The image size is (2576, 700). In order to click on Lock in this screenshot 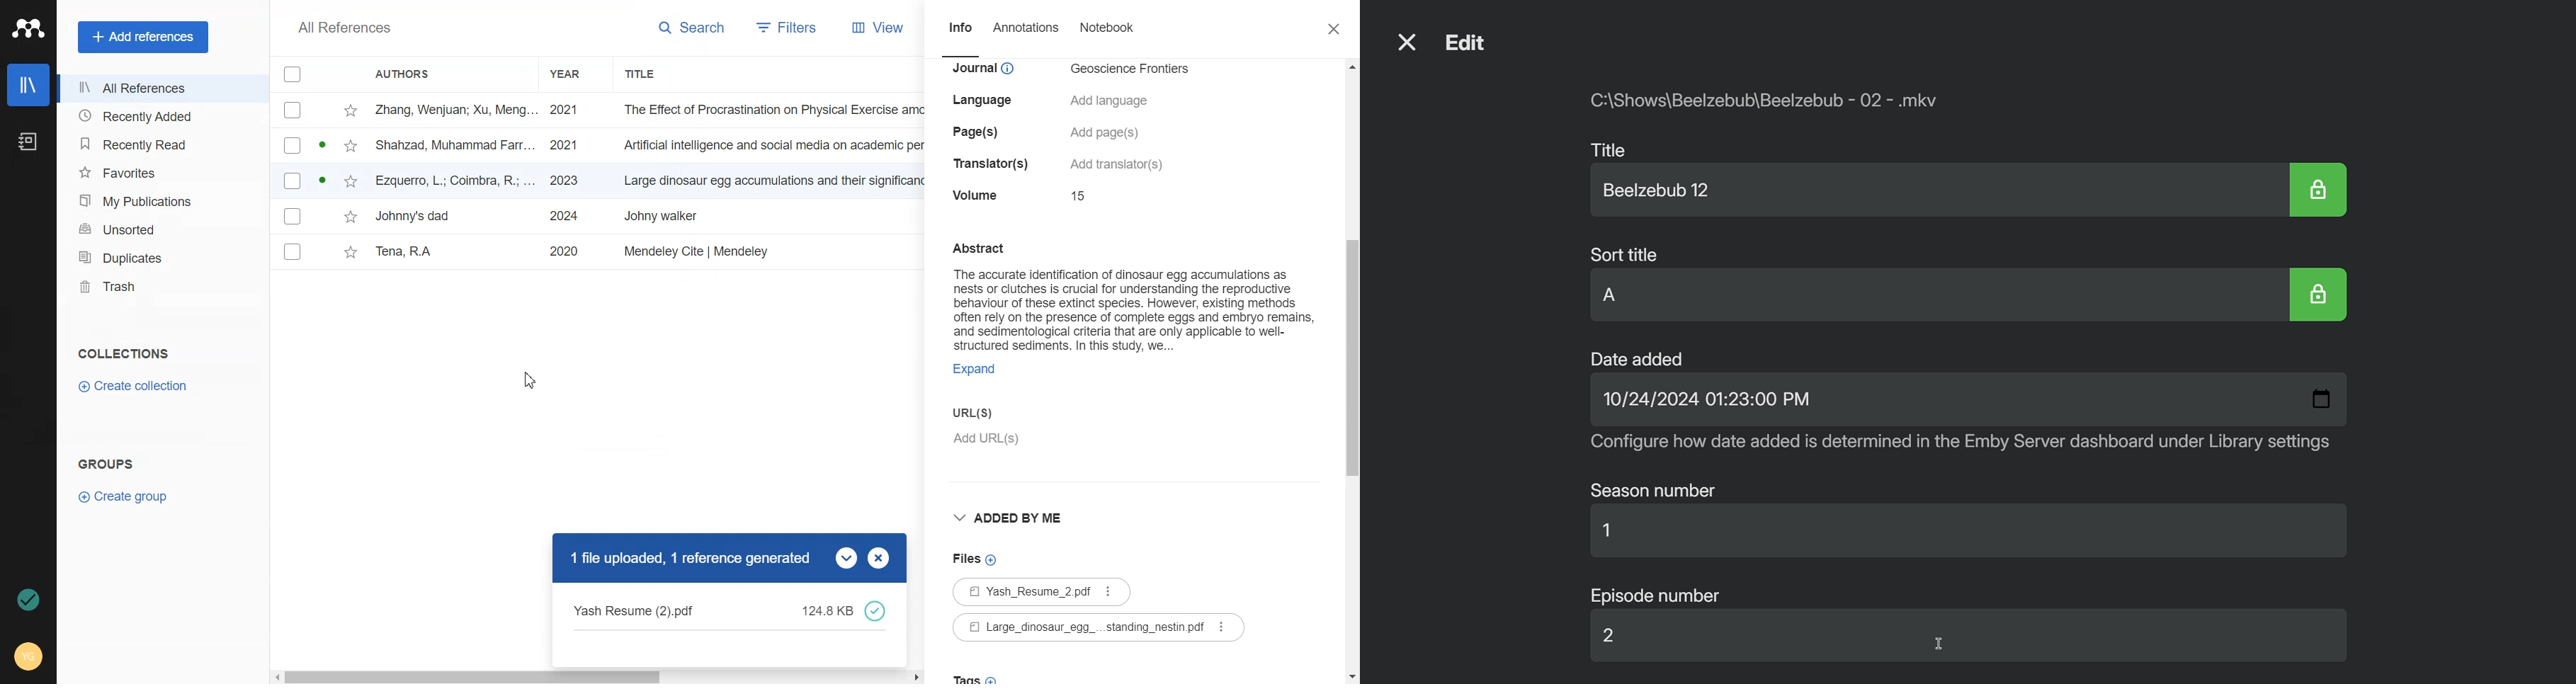, I will do `click(2320, 189)`.